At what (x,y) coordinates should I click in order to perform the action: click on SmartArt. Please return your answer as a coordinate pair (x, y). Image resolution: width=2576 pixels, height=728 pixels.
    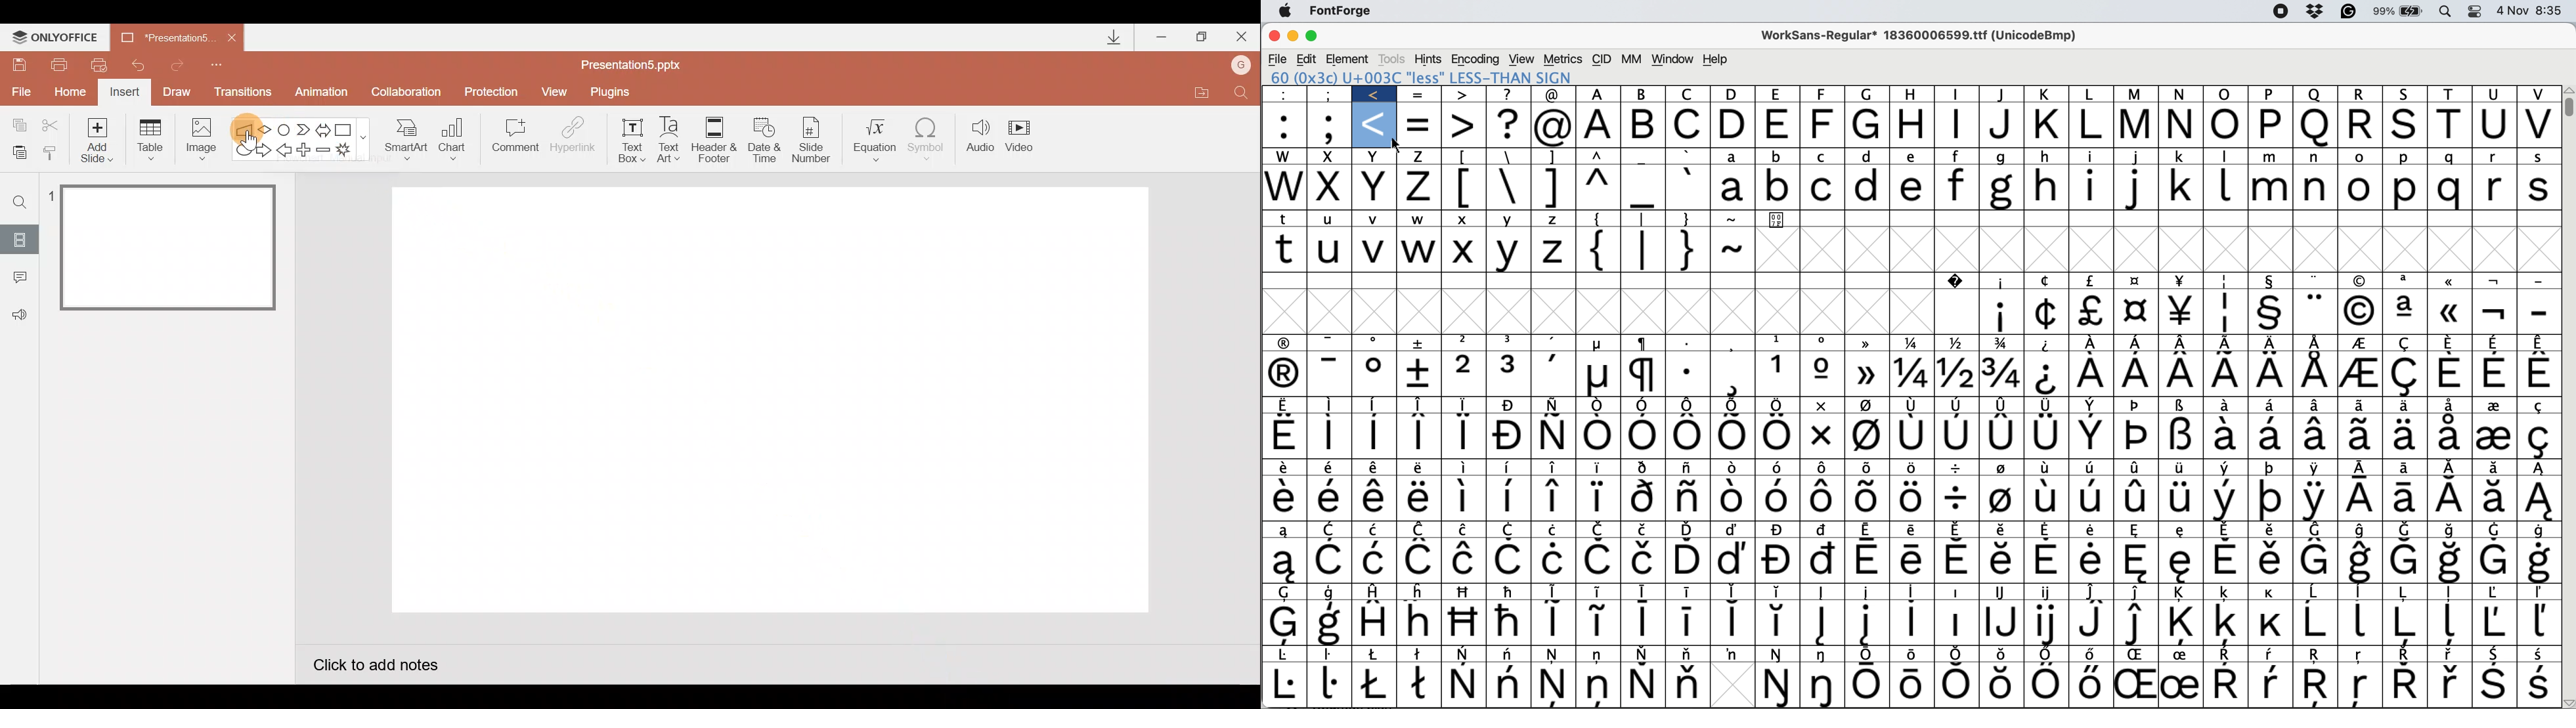
    Looking at the image, I should click on (401, 139).